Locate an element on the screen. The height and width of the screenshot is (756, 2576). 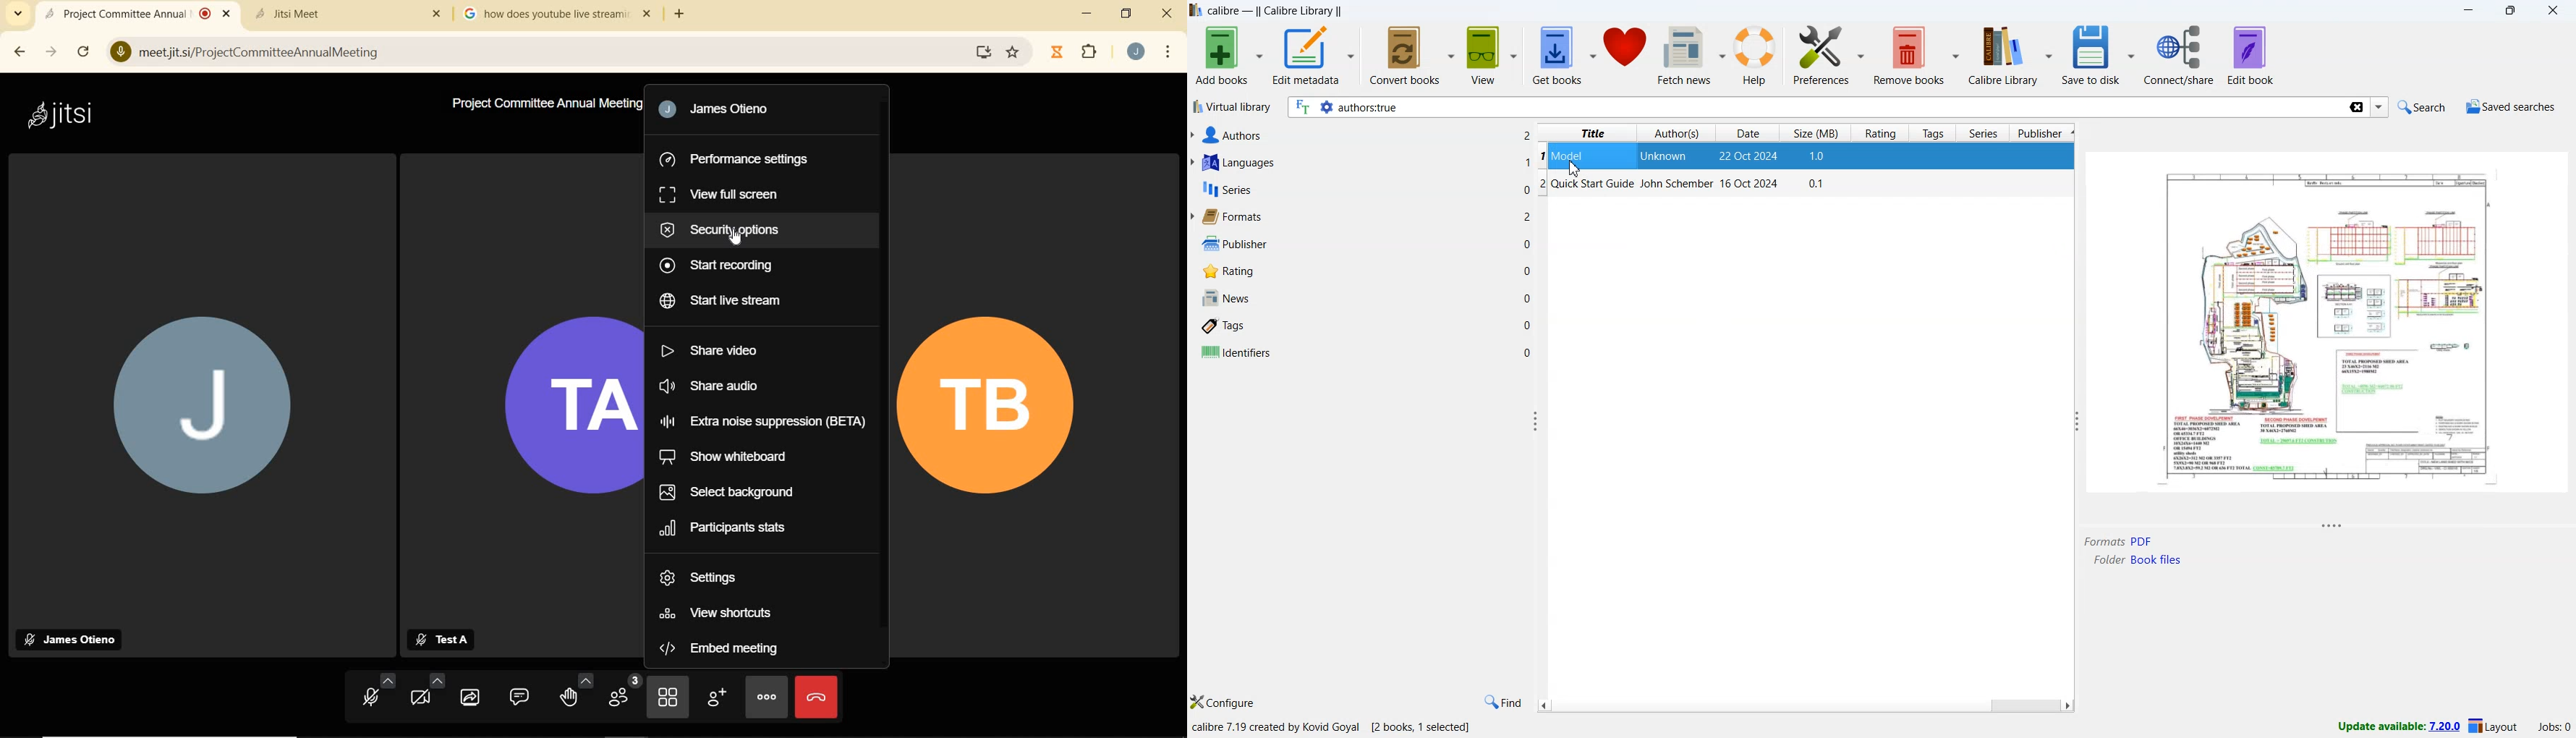
authors is located at coordinates (1230, 135).